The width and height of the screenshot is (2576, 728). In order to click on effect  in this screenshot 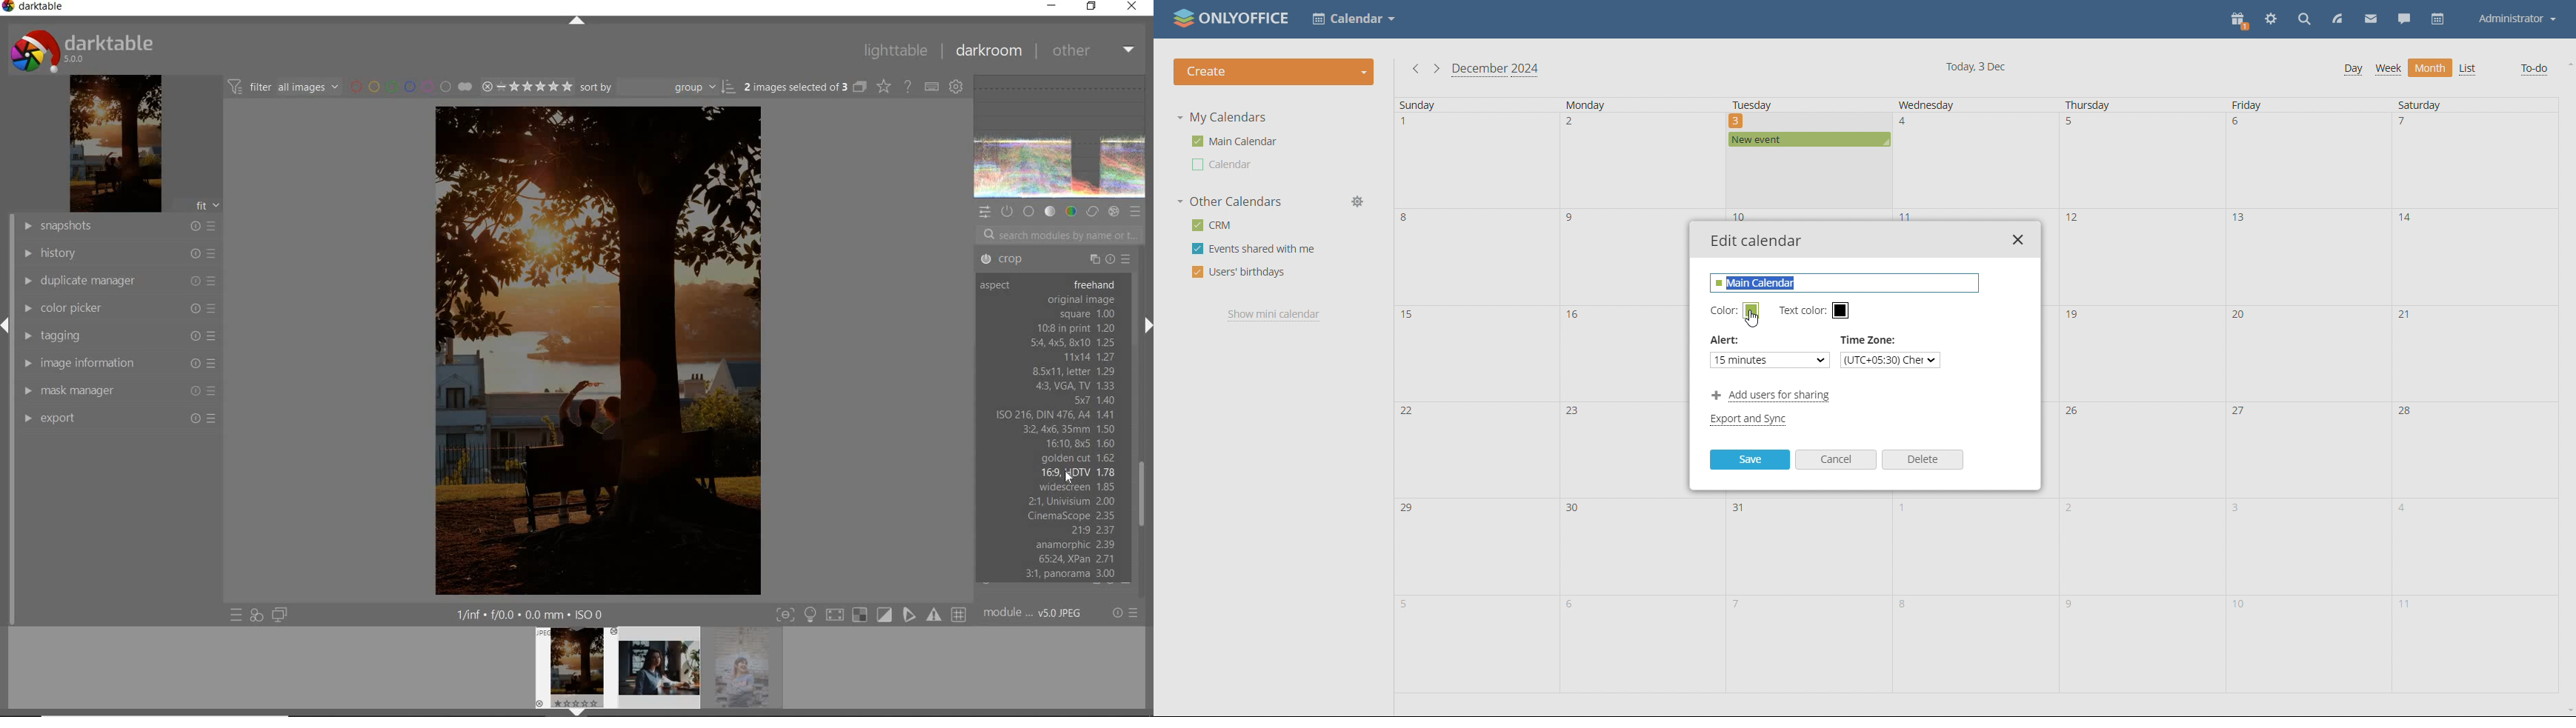, I will do `click(1114, 212)`.